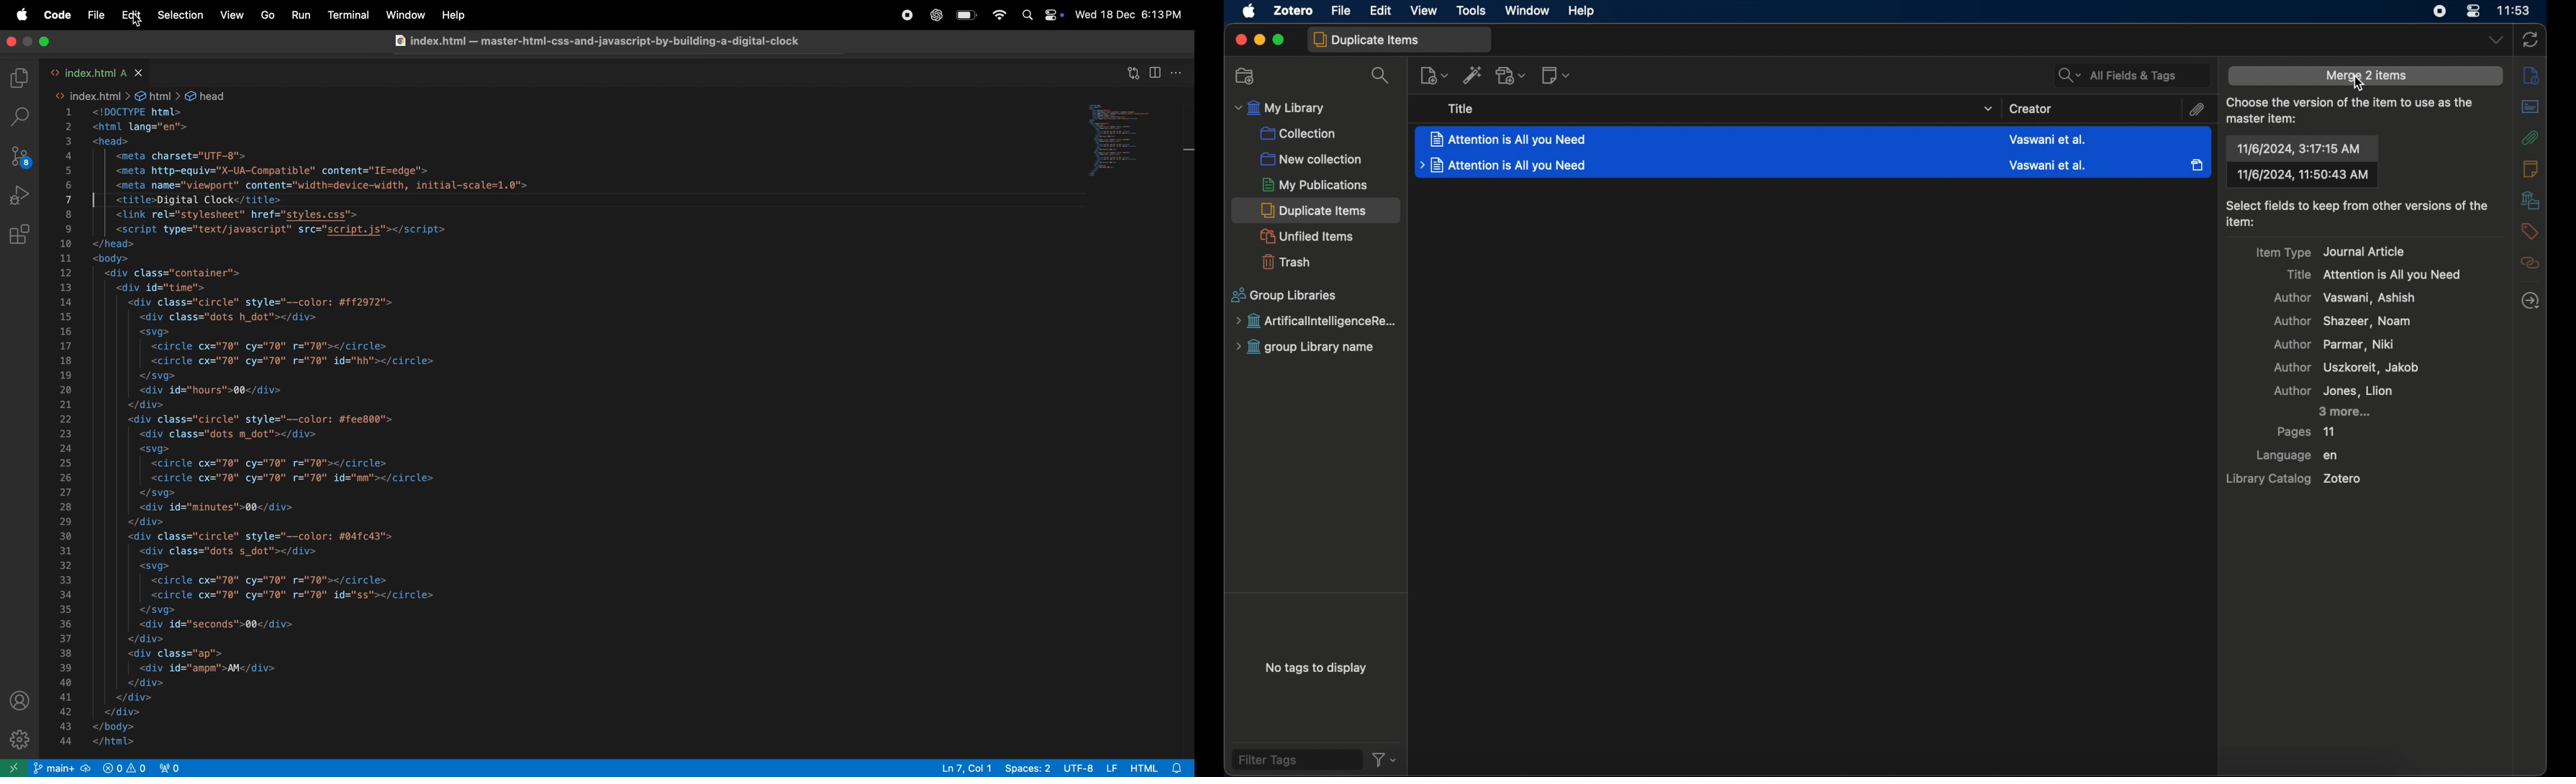 The image size is (2576, 784). What do you see at coordinates (1434, 76) in the screenshot?
I see `new item` at bounding box center [1434, 76].